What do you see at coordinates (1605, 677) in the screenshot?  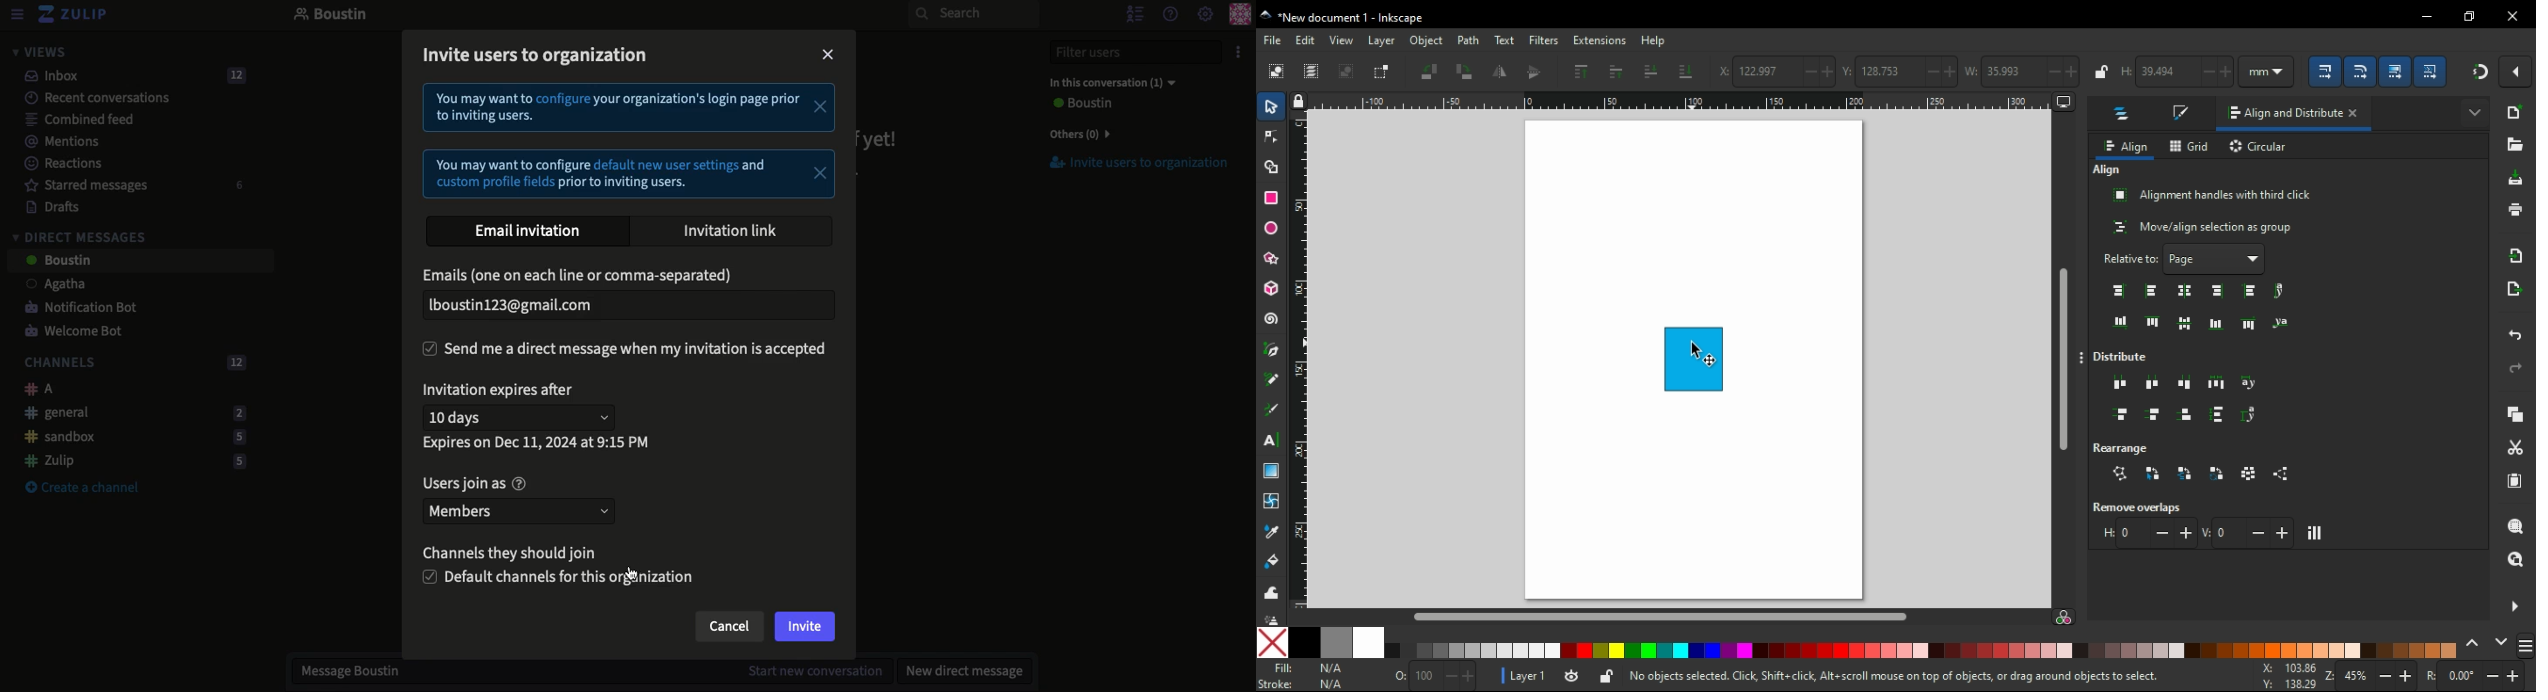 I see `unlocked selected object` at bounding box center [1605, 677].